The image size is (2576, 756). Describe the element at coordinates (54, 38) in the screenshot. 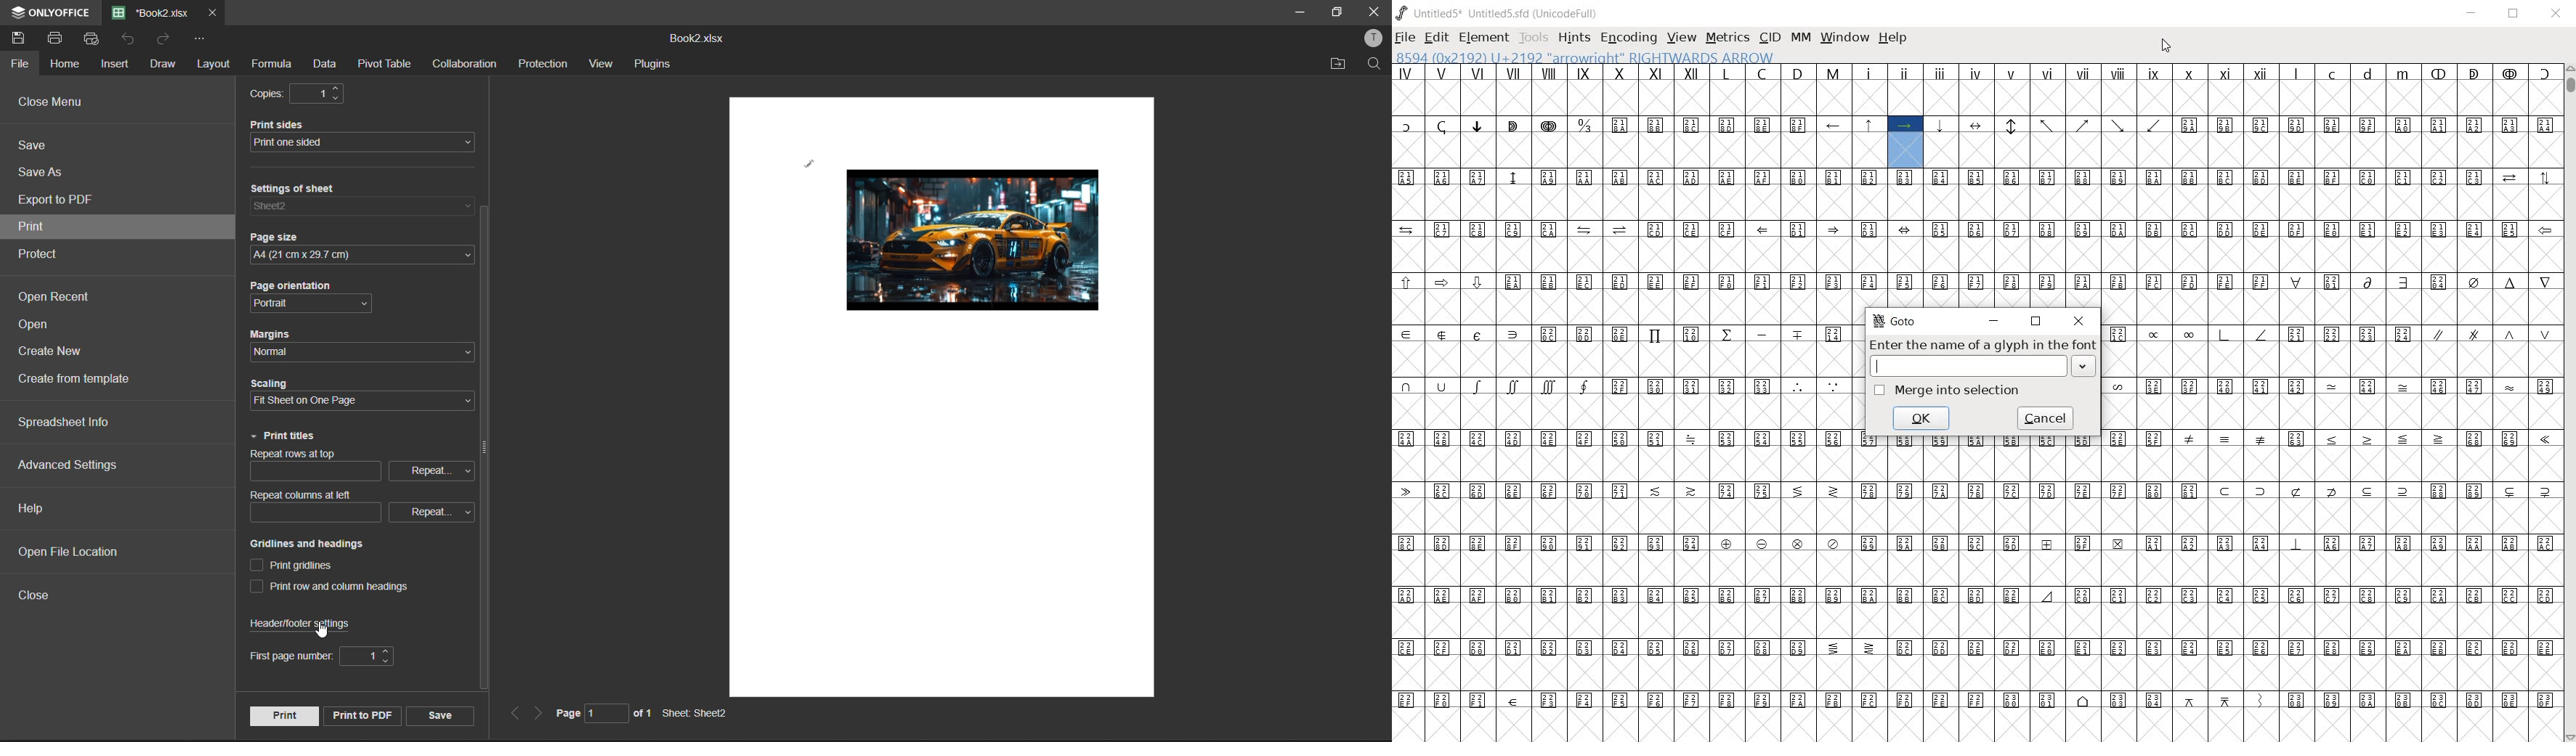

I see `print` at that location.